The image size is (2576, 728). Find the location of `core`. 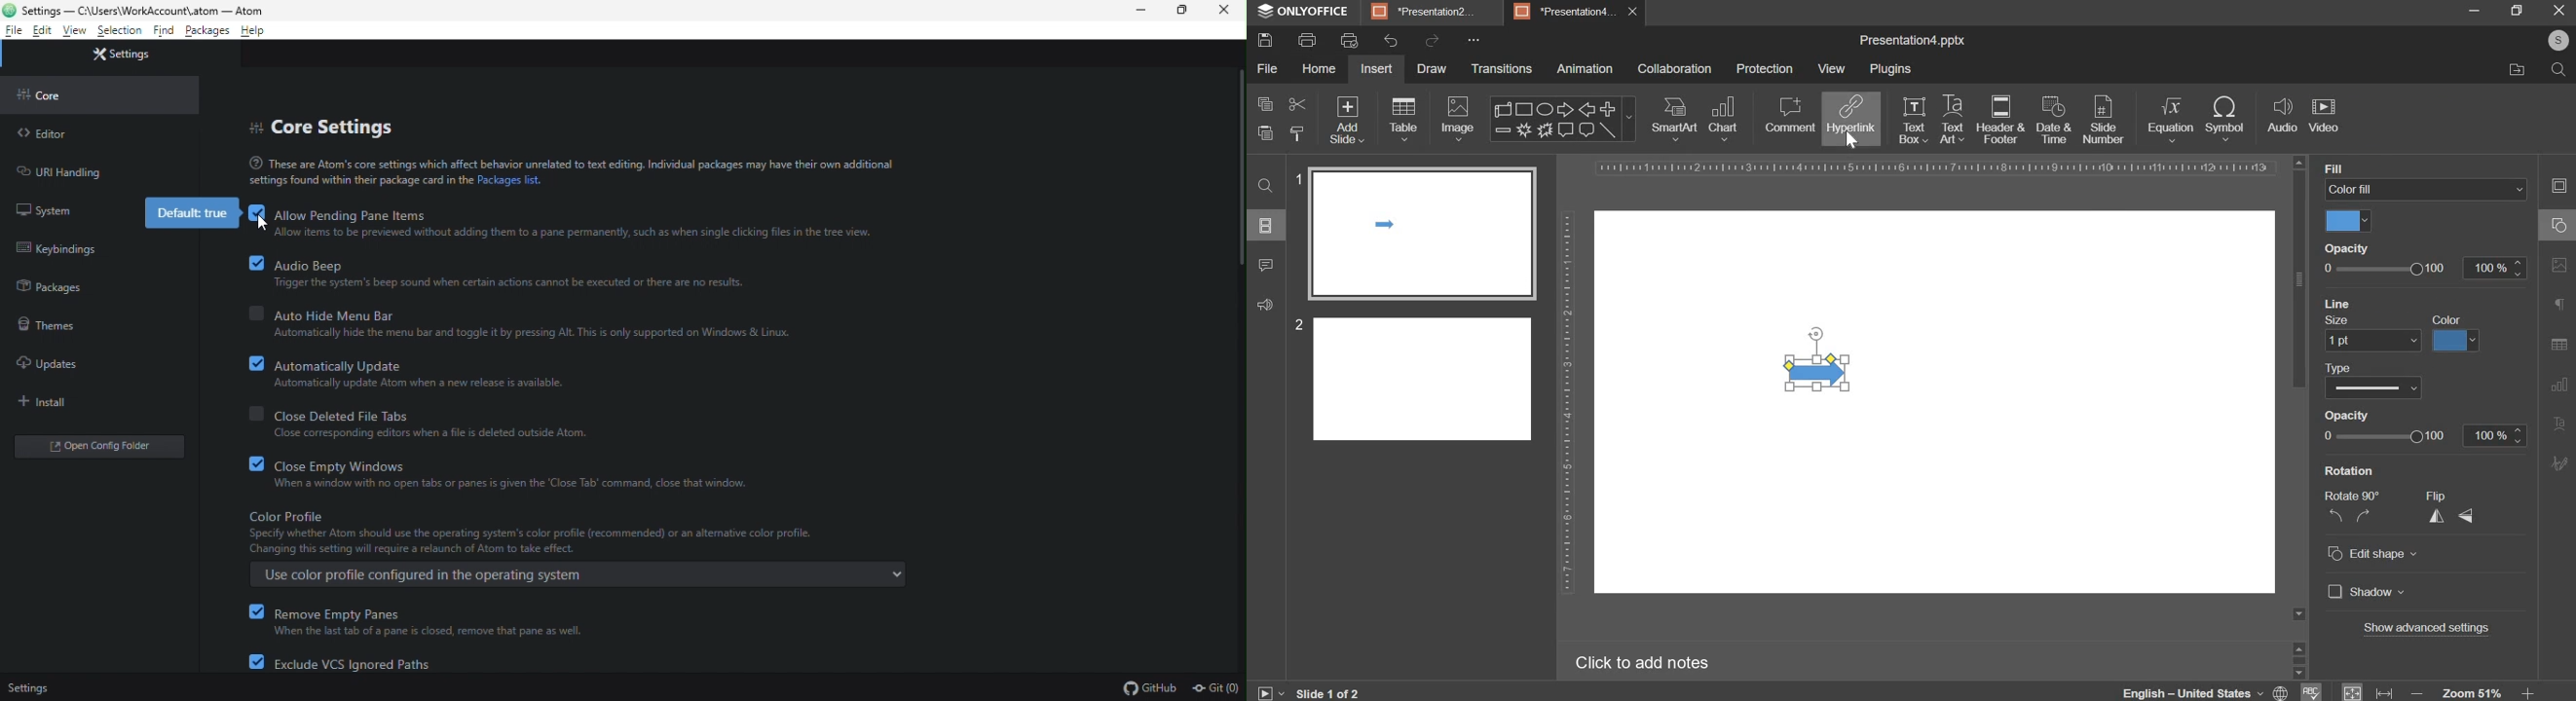

core is located at coordinates (56, 95).